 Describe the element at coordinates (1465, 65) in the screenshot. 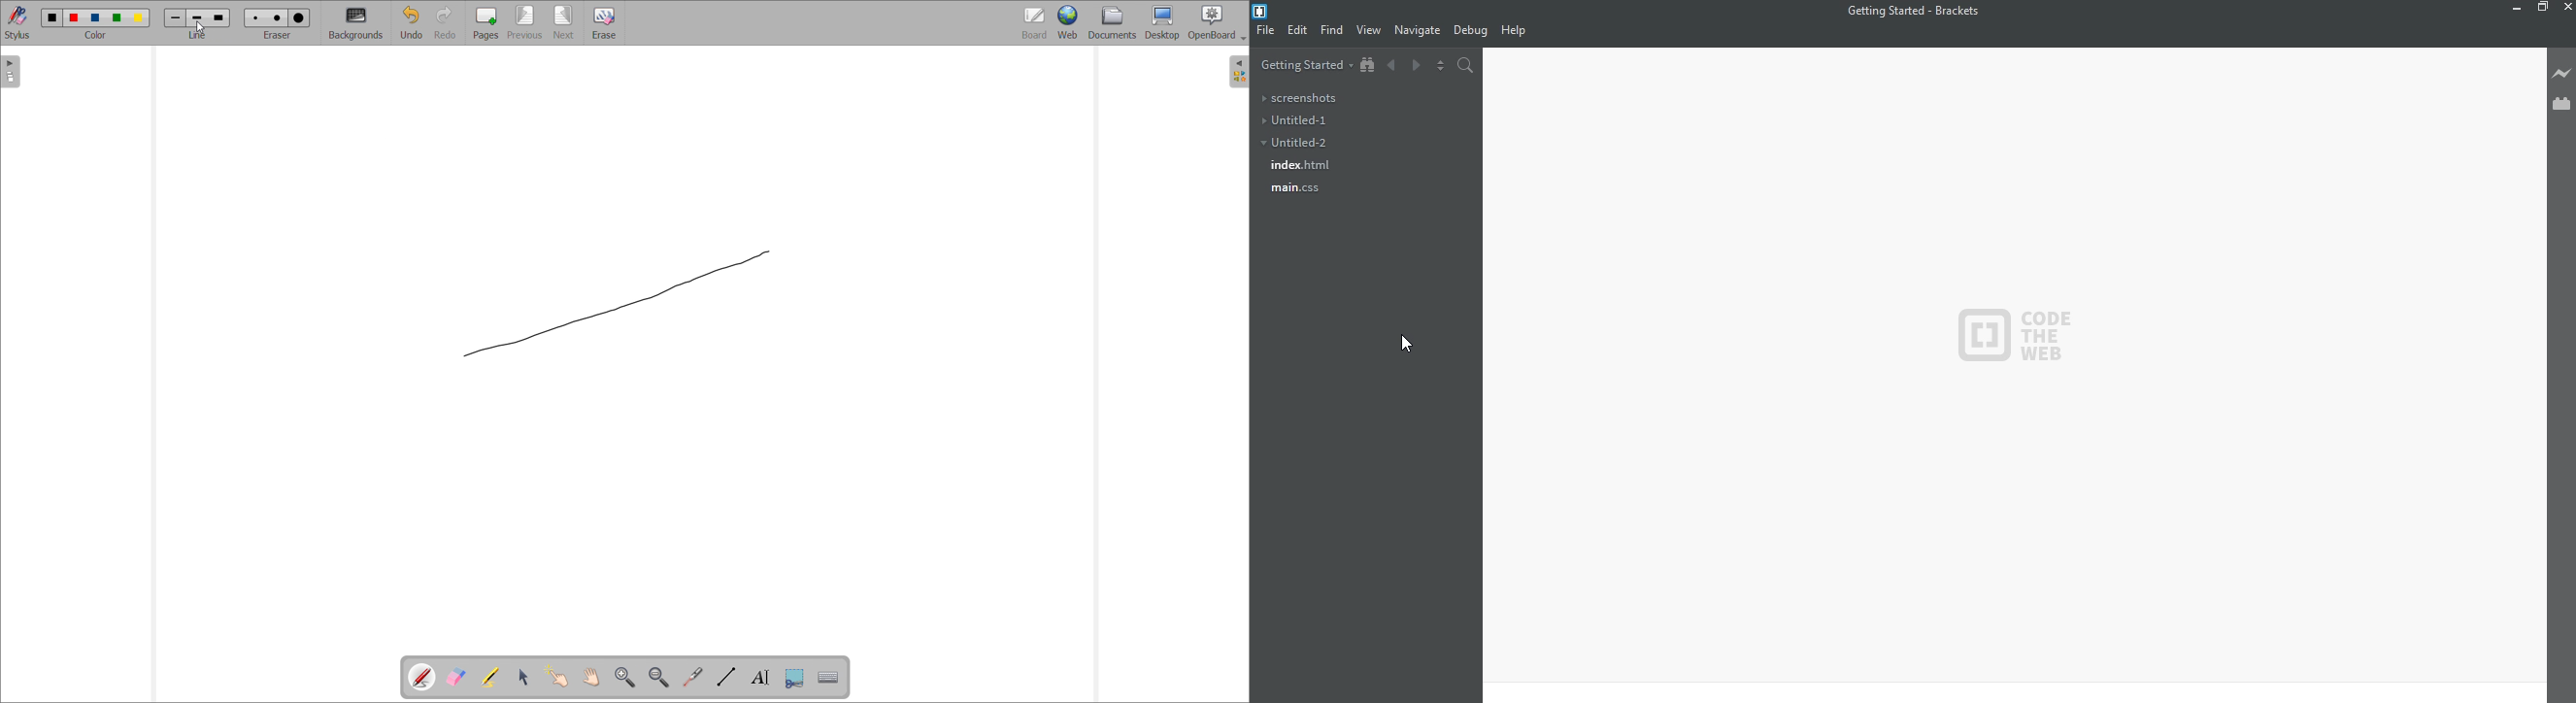

I see `search` at that location.